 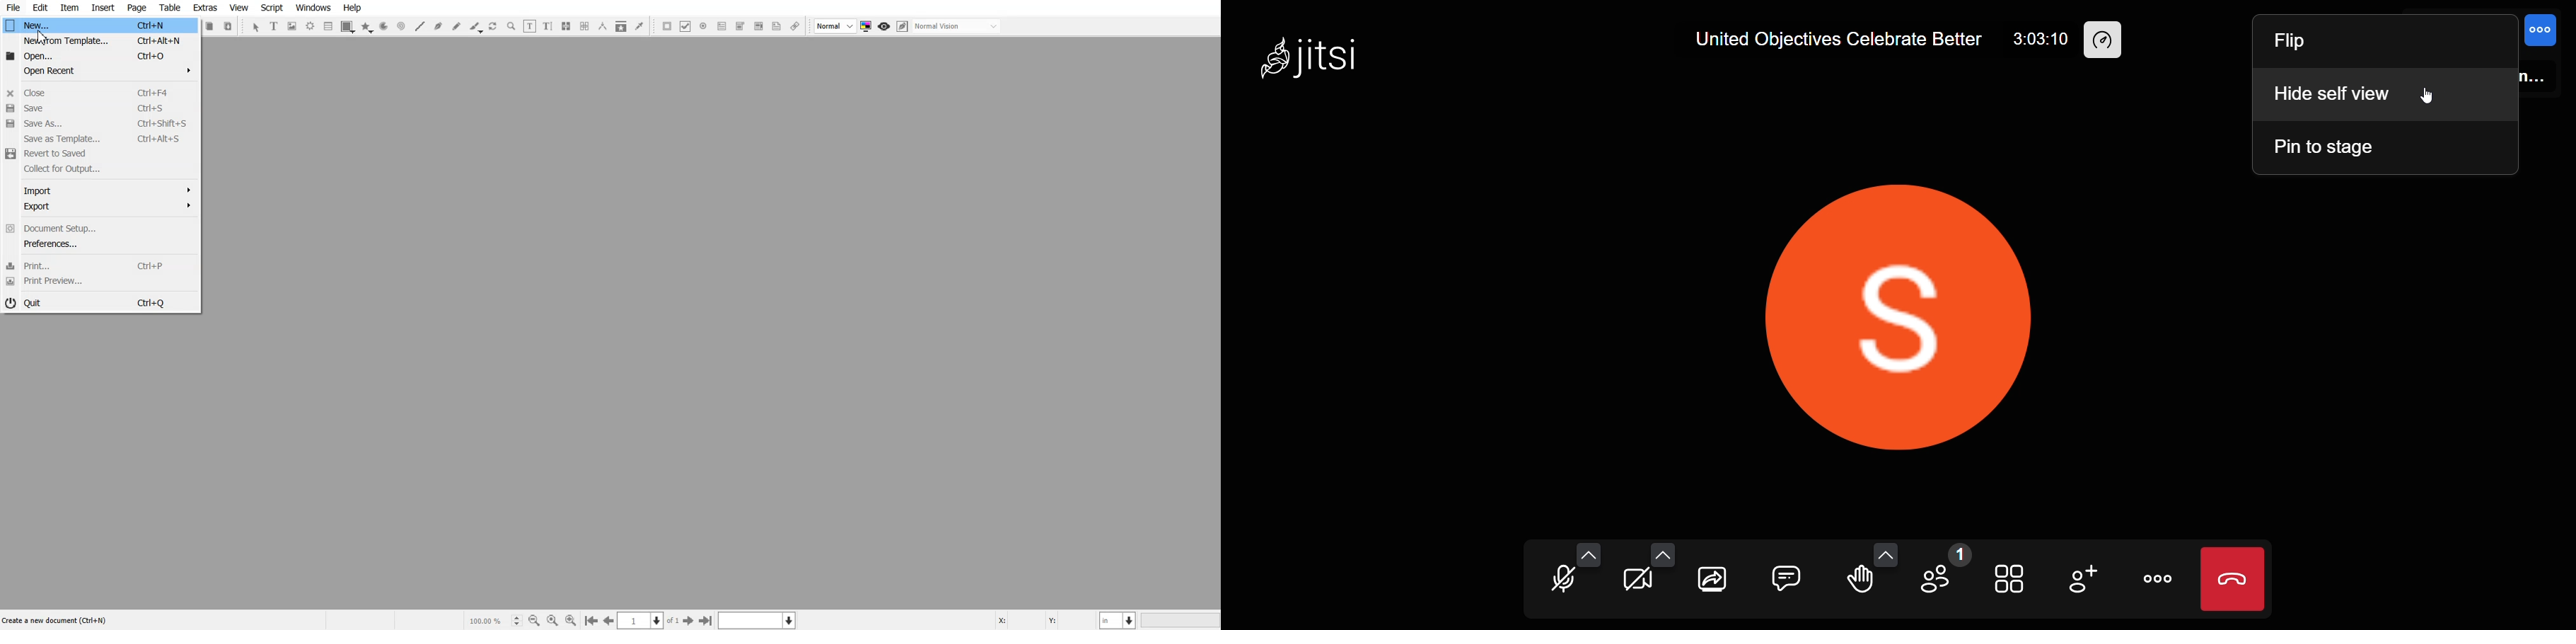 I want to click on Save As, so click(x=99, y=123).